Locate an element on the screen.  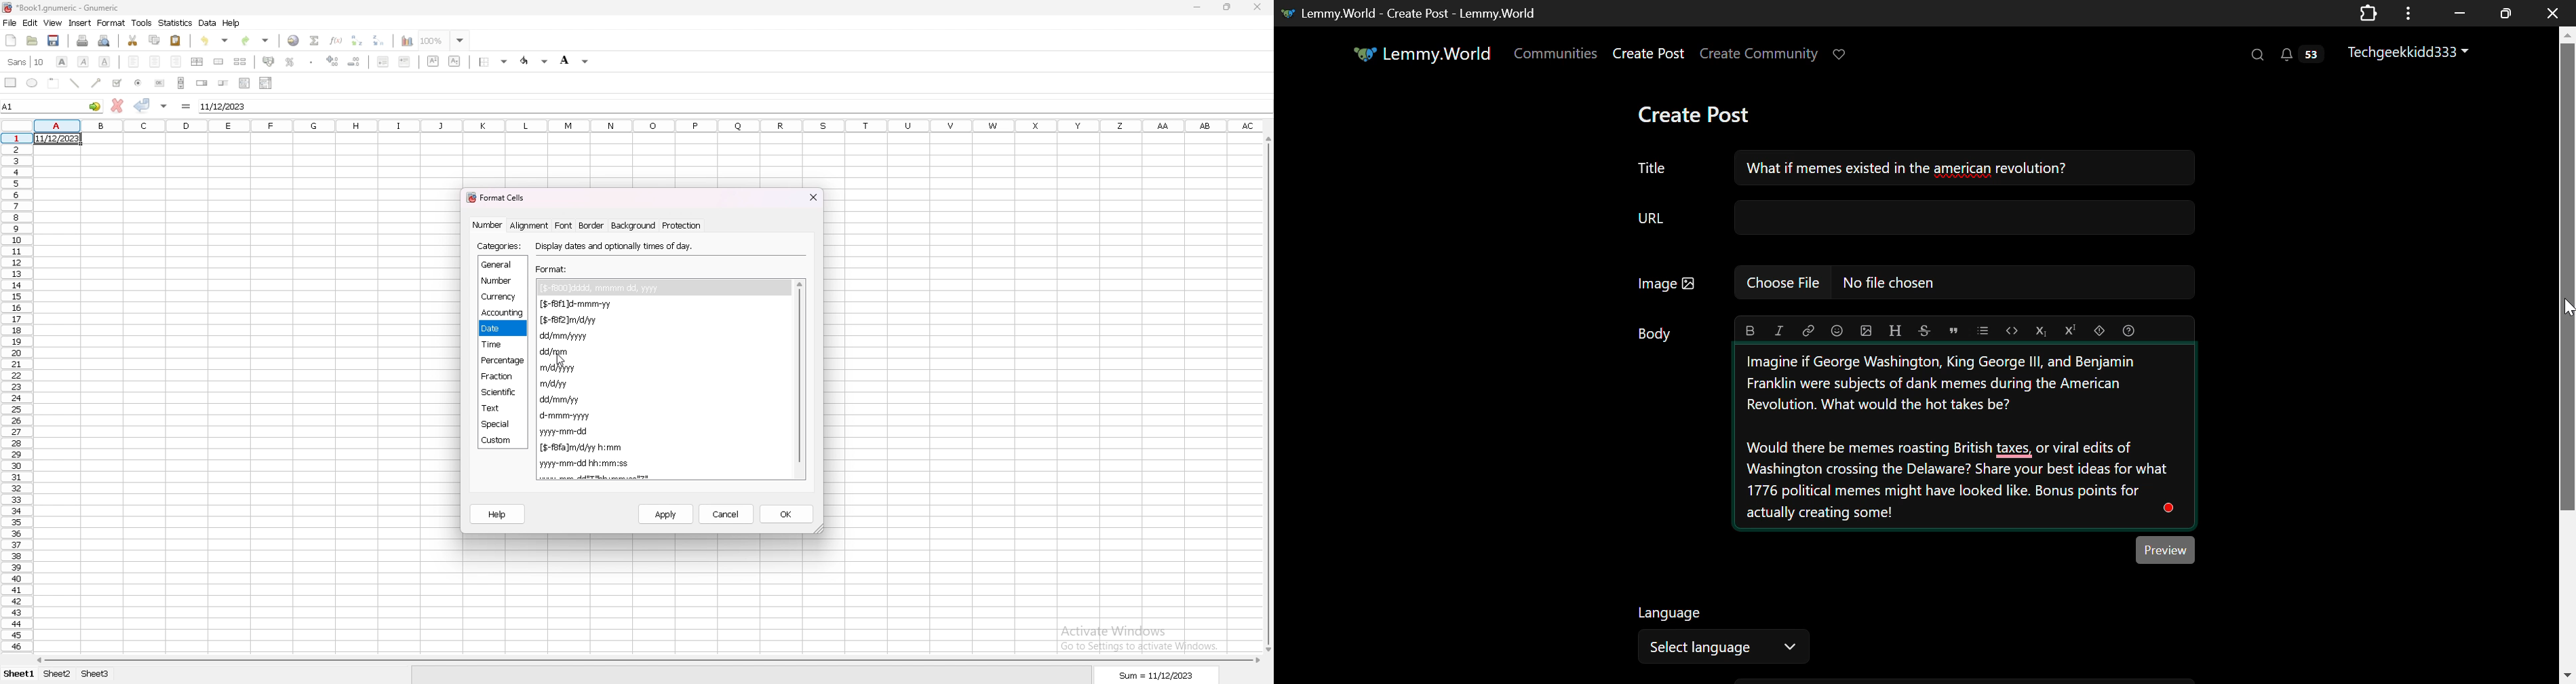
format code is located at coordinates (560, 477).